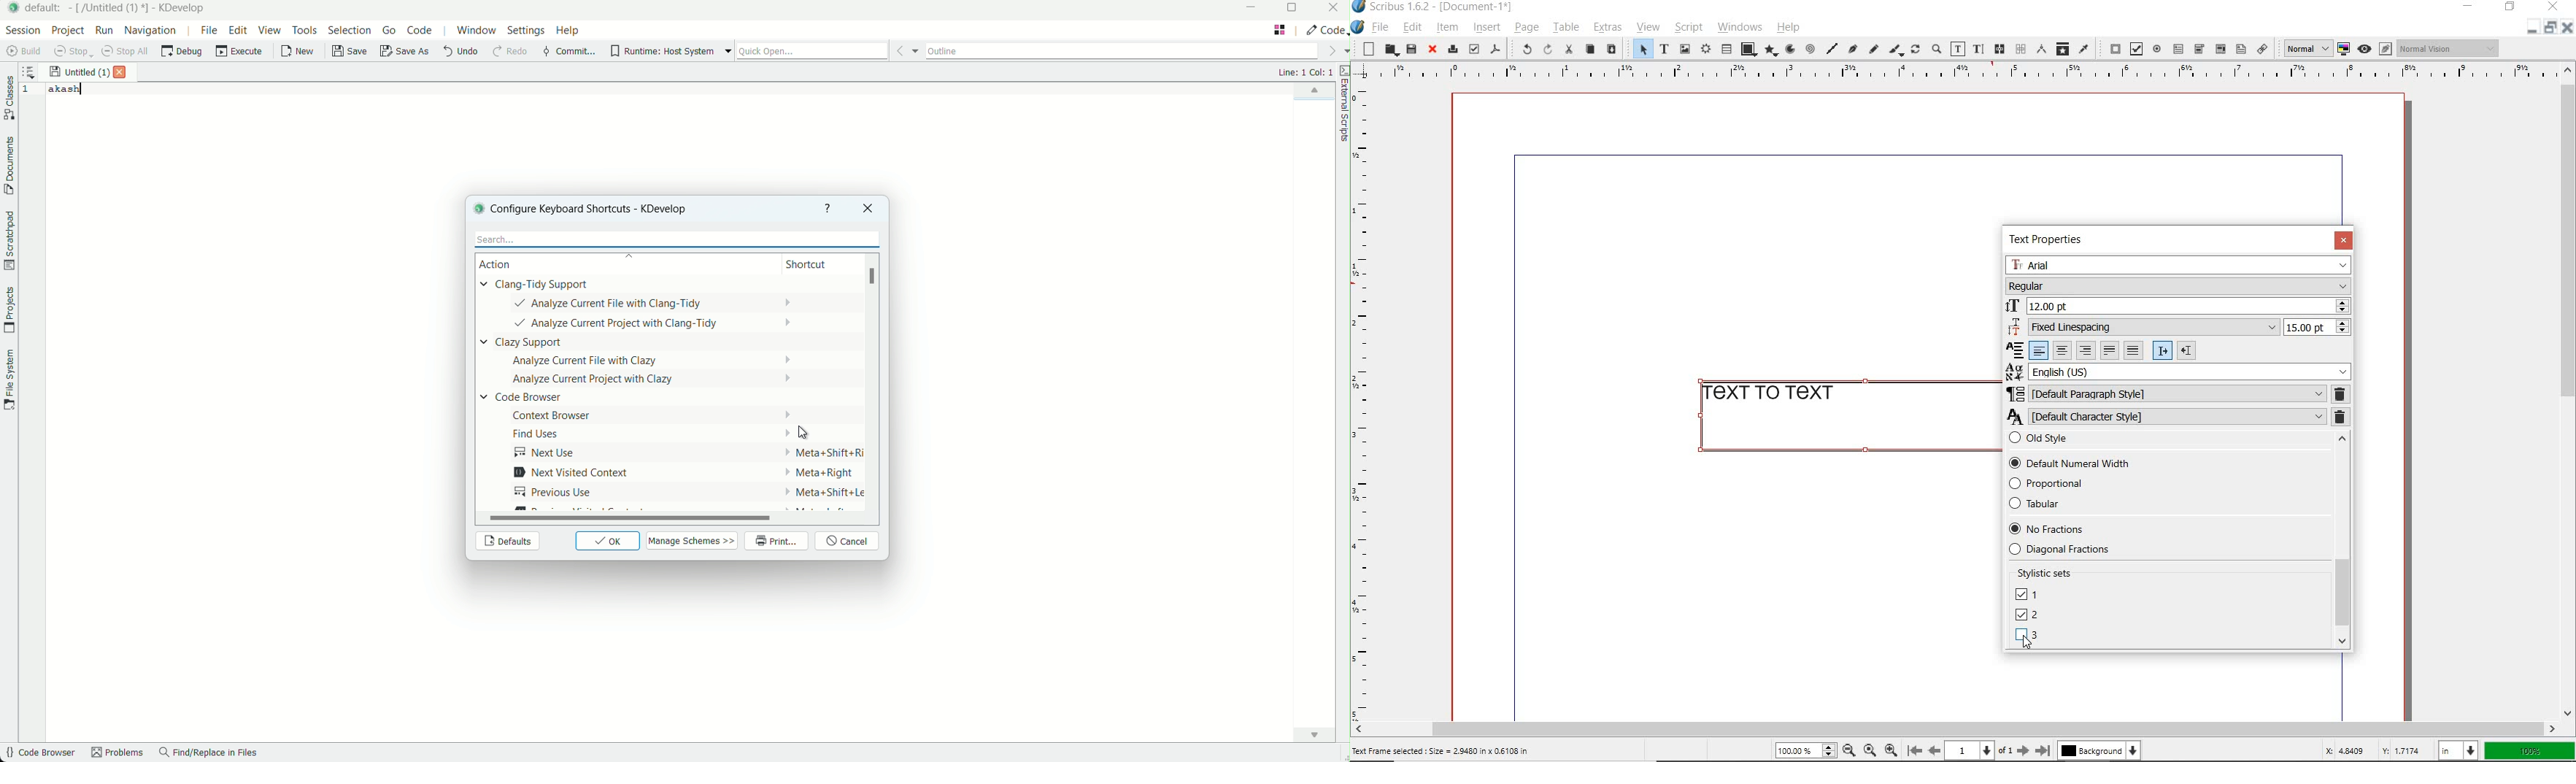 Image resolution: width=2576 pixels, height=784 pixels. I want to click on Bezier curve, so click(1852, 50).